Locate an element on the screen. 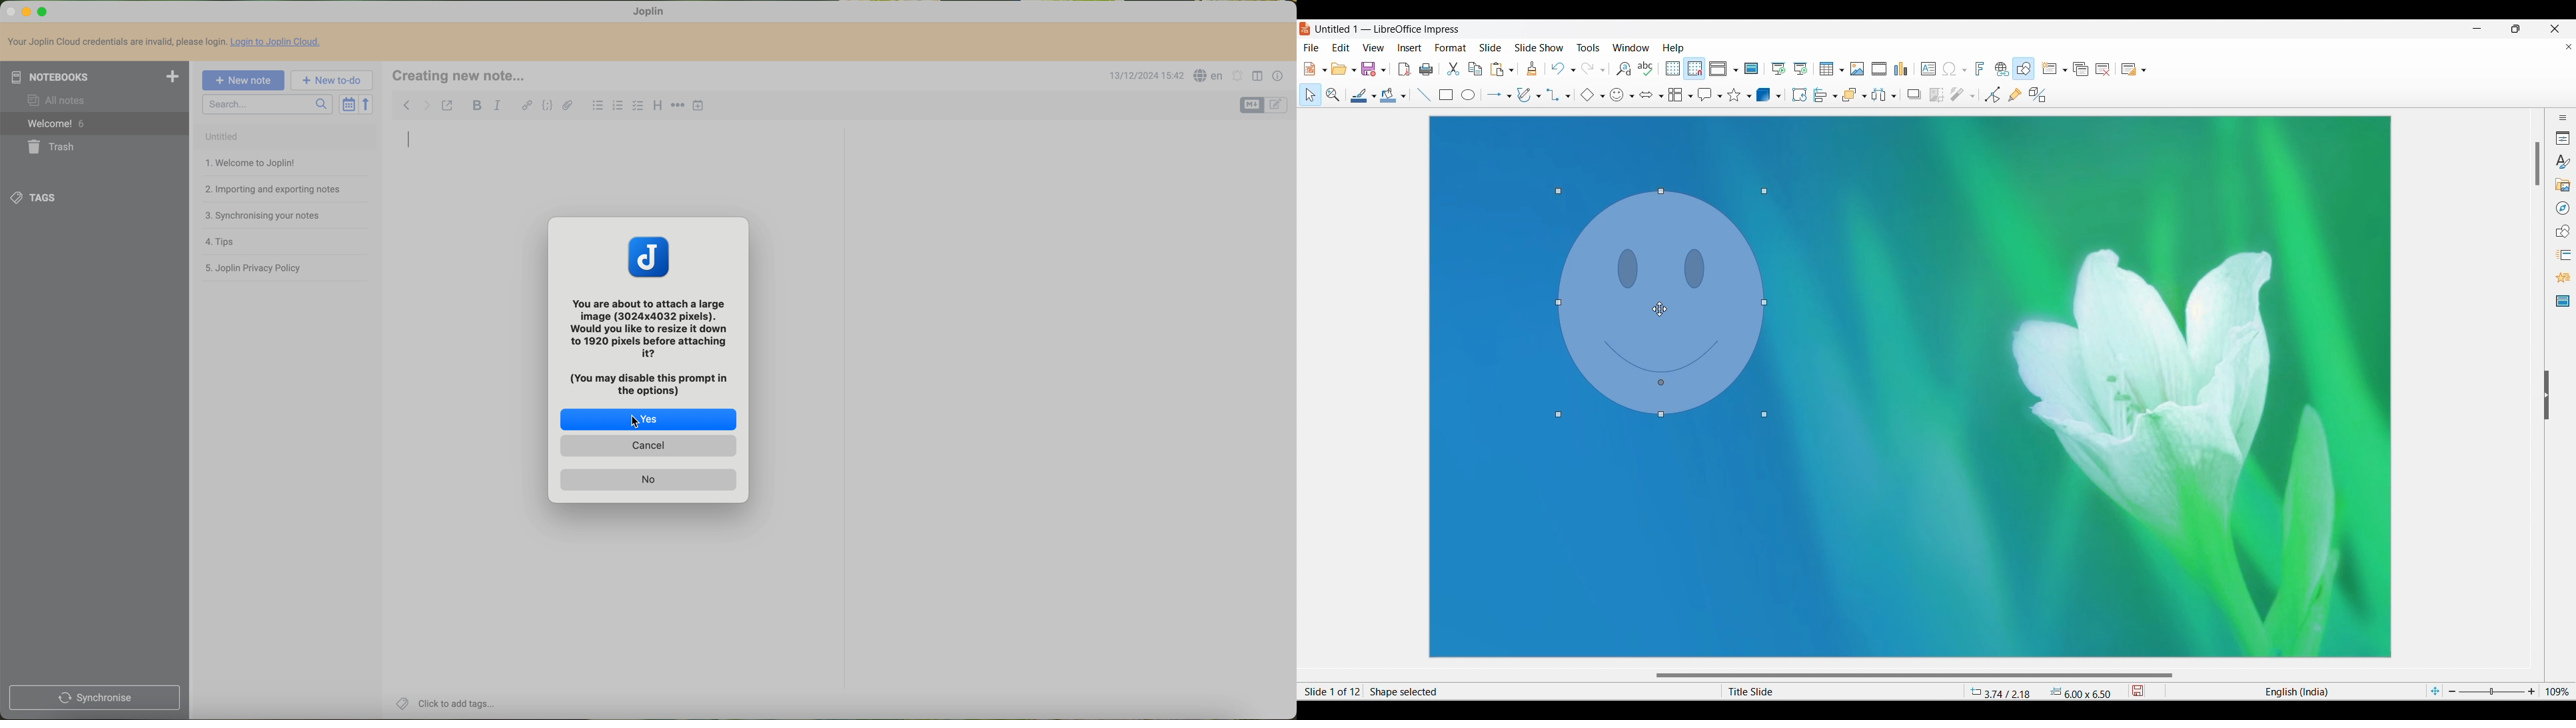 The width and height of the screenshot is (2576, 728). Tools is located at coordinates (1589, 47).